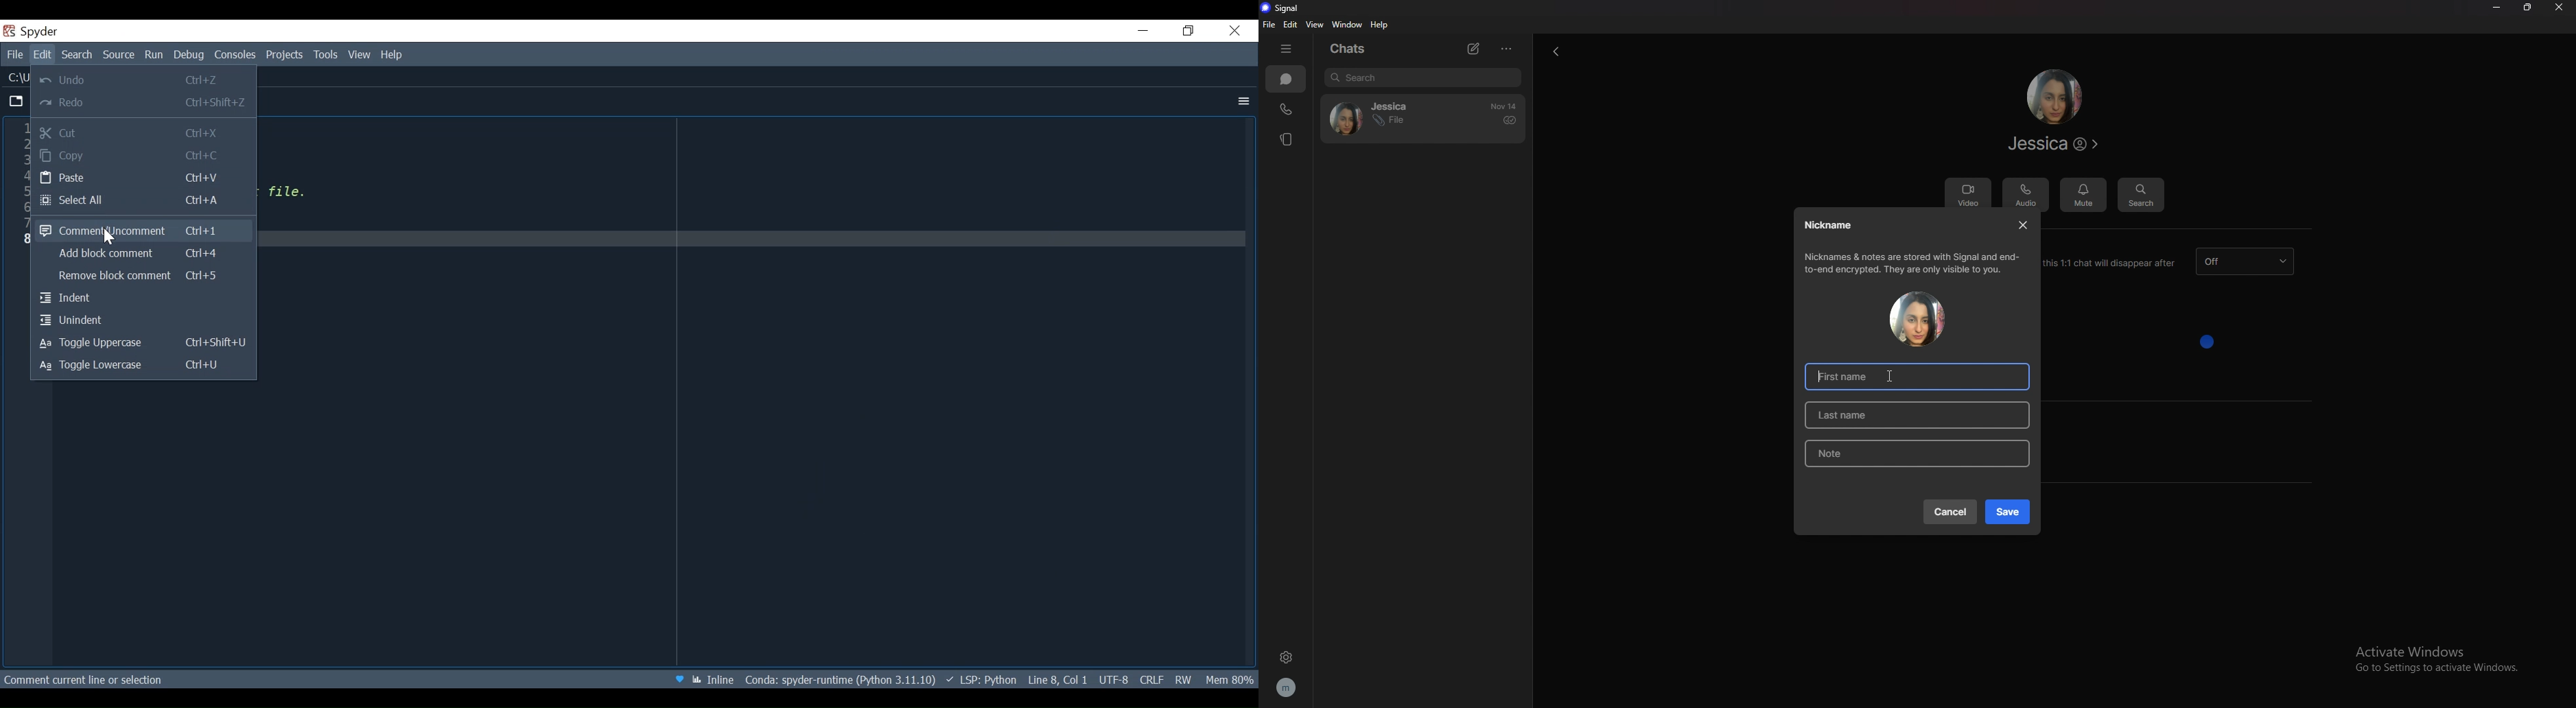  I want to click on signal, so click(1281, 8).